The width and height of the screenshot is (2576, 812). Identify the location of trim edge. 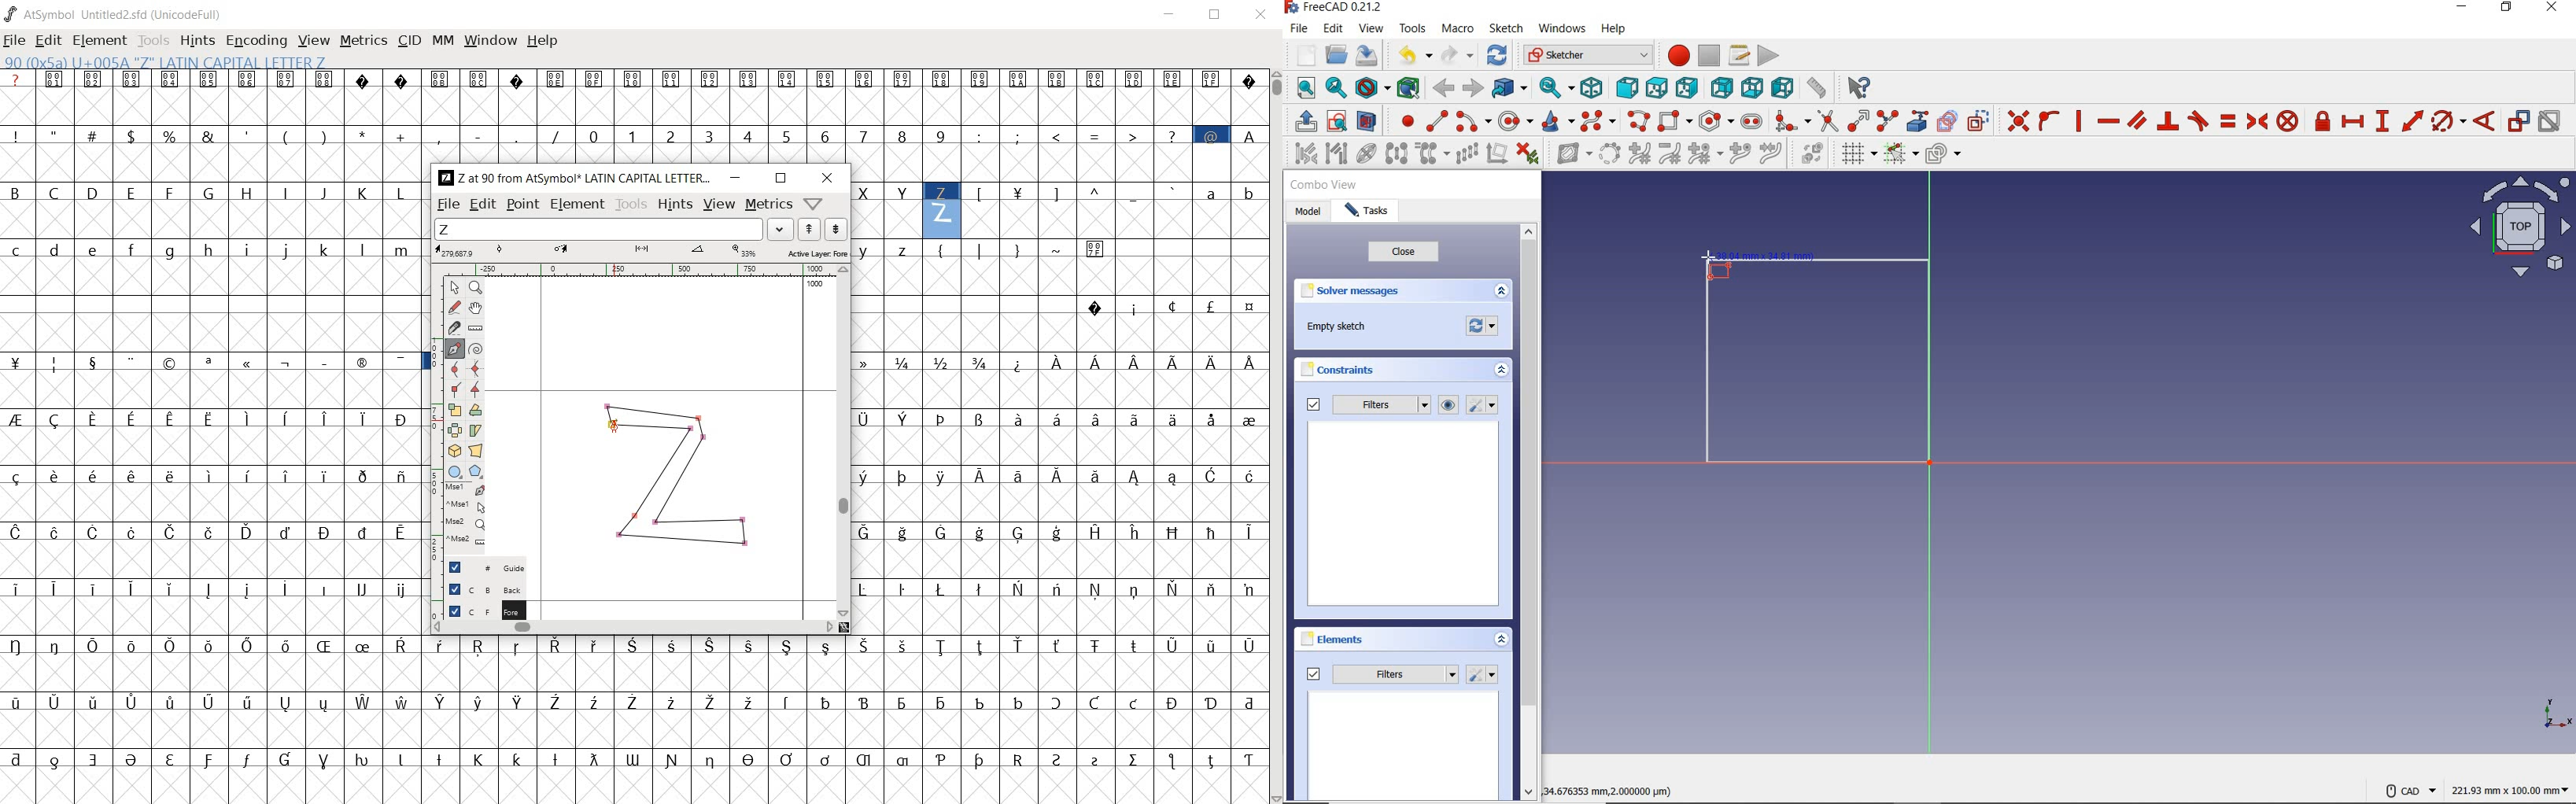
(1827, 121).